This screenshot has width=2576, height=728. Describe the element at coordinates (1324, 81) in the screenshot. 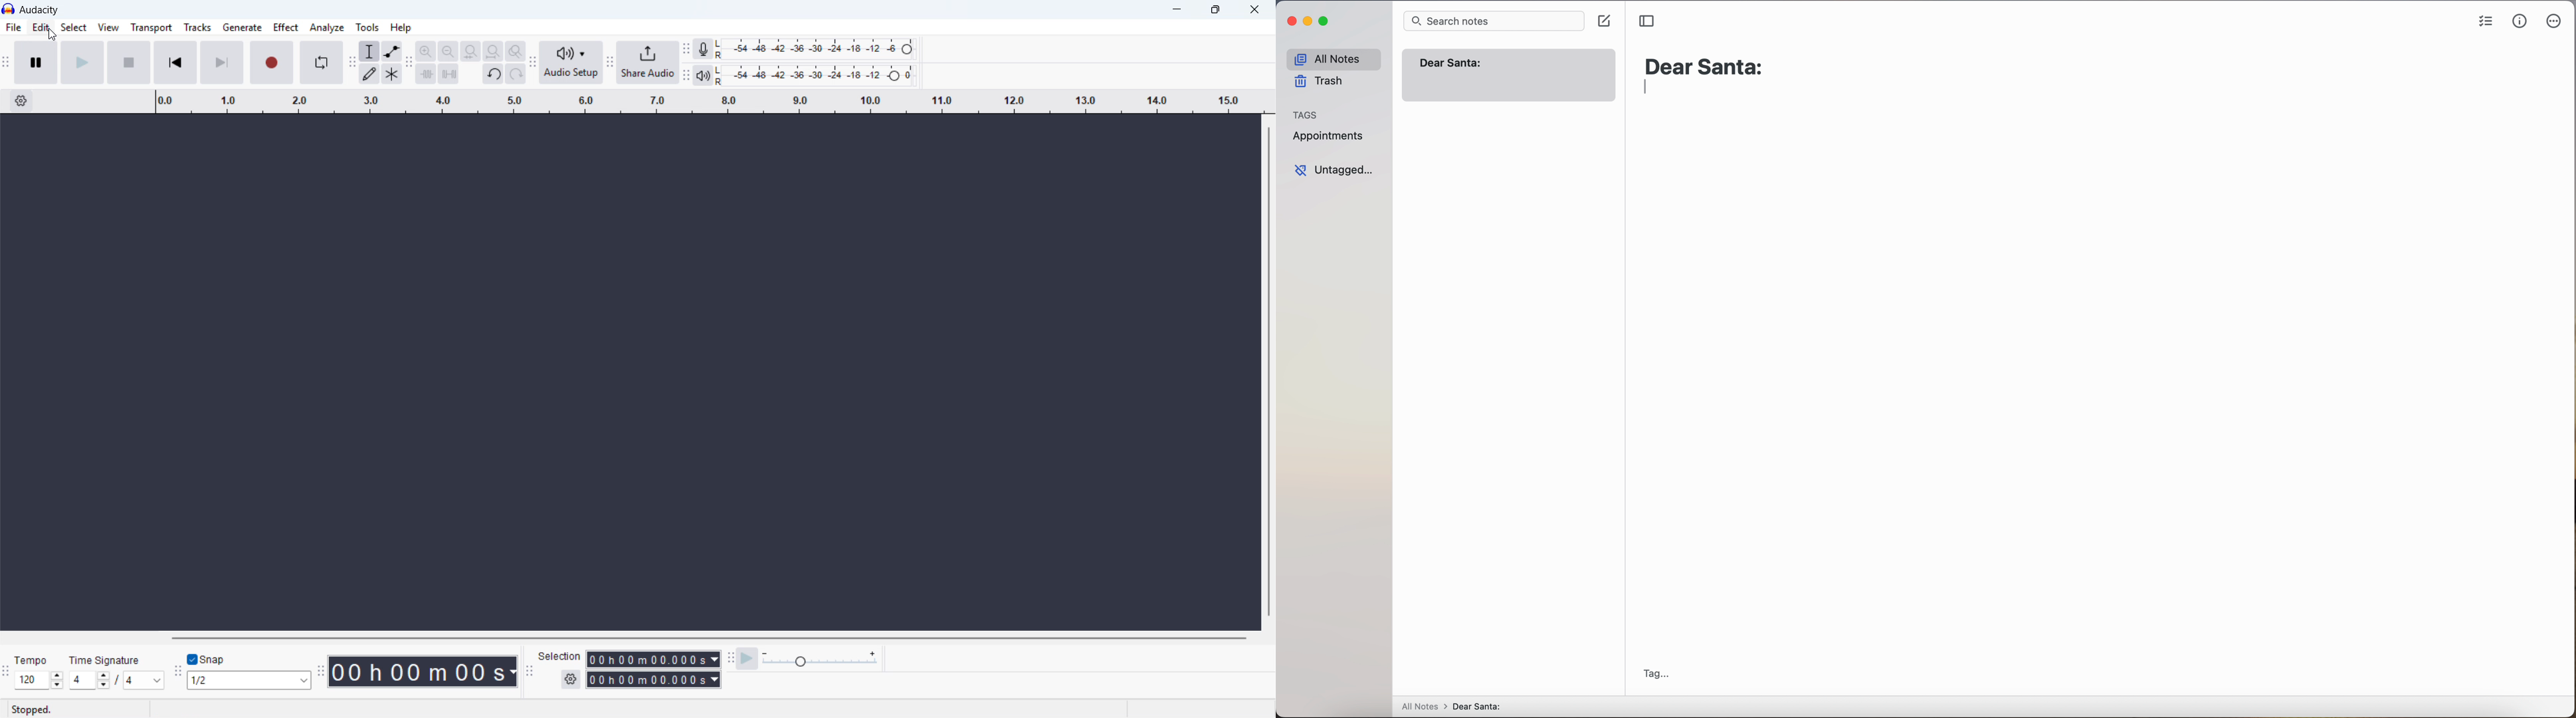

I see `trash` at that location.